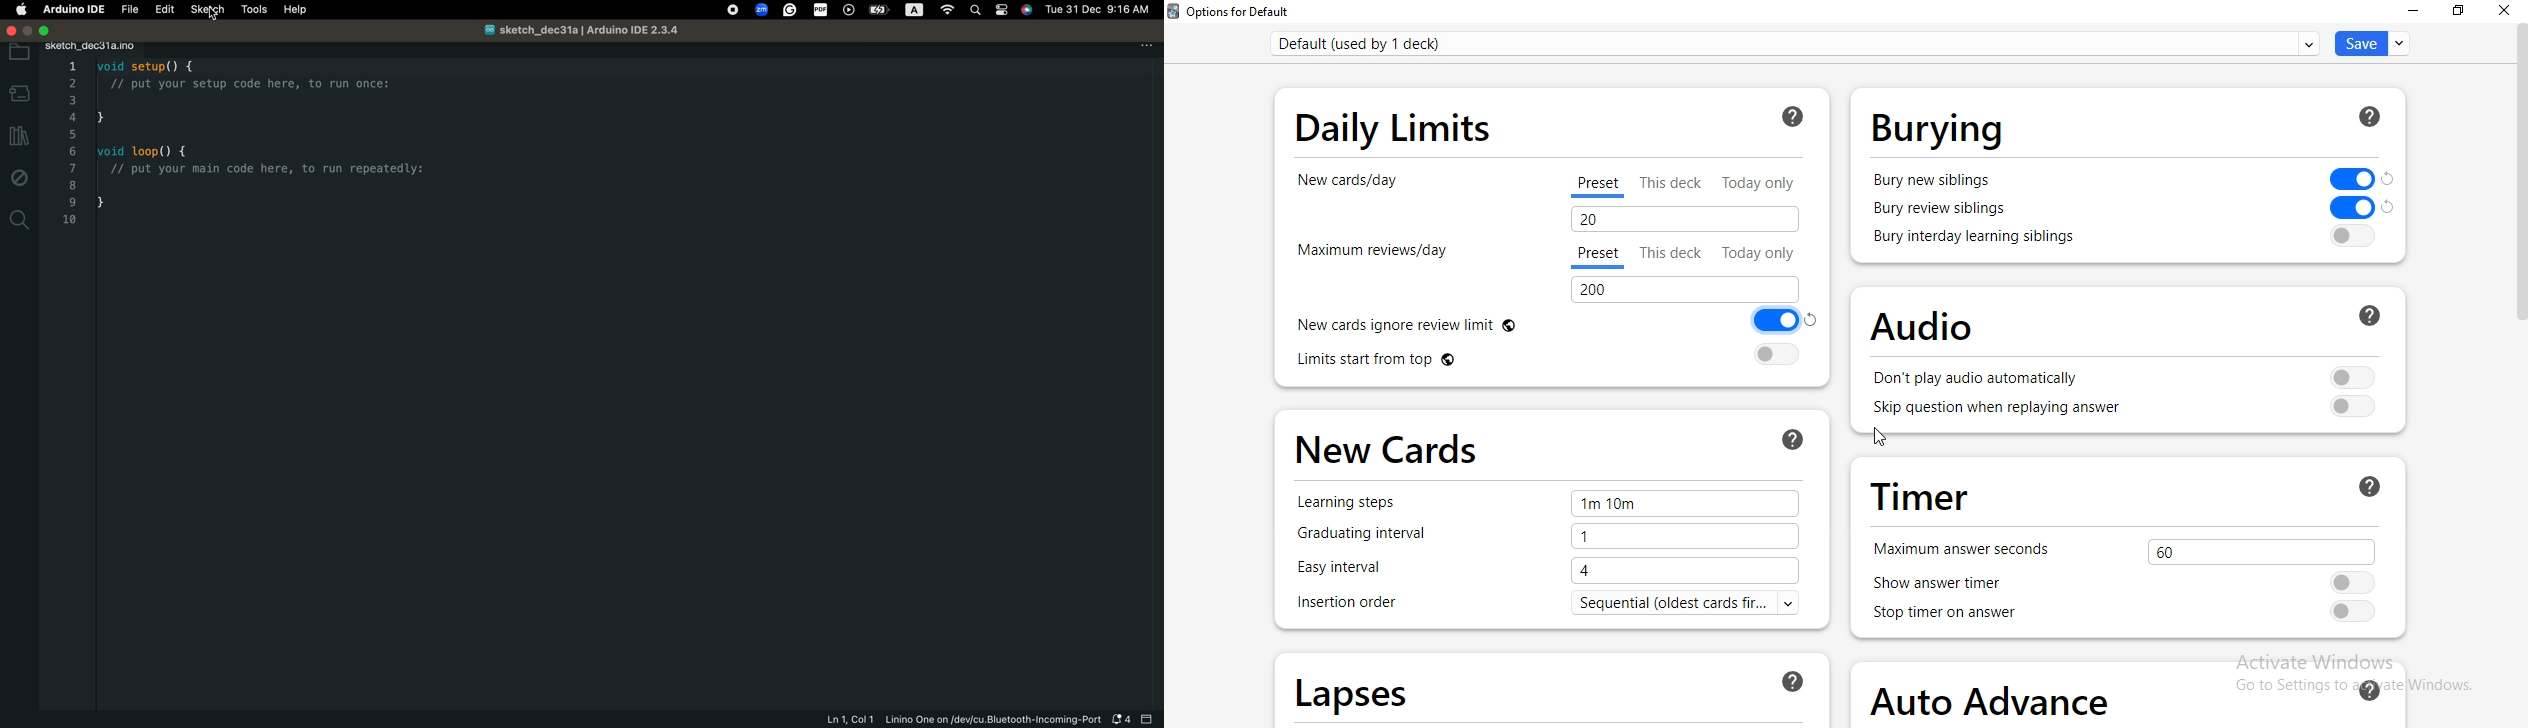  I want to click on ask, so click(2370, 485).